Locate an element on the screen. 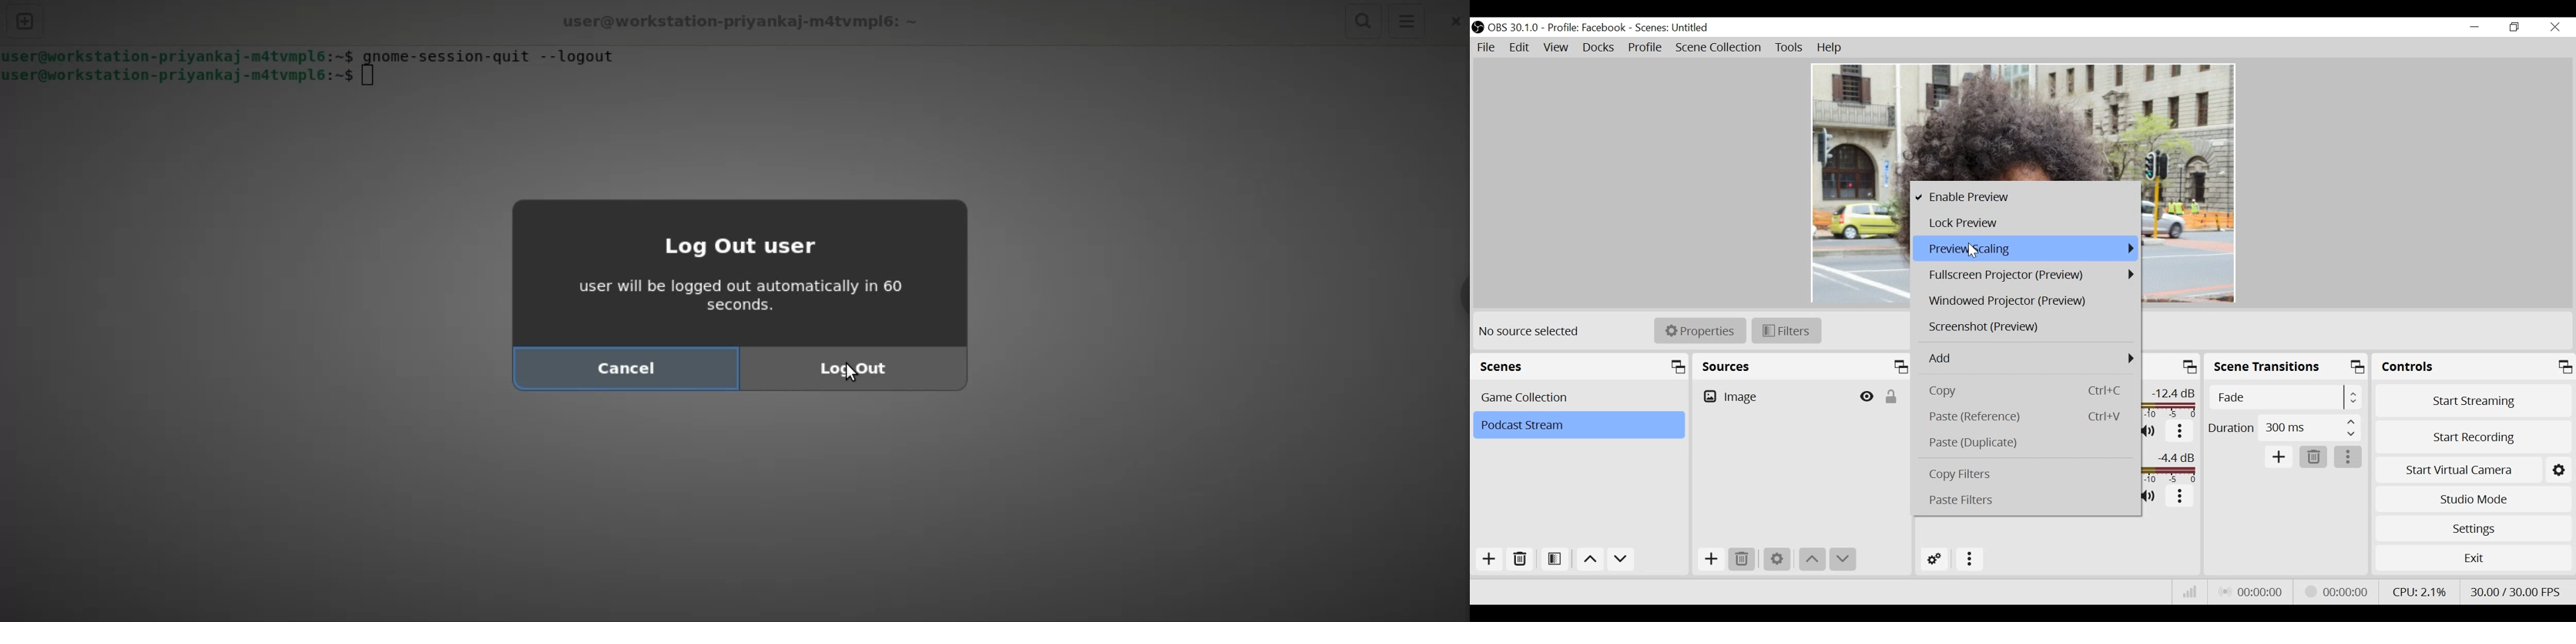  Lock Preview is located at coordinates (2025, 224).